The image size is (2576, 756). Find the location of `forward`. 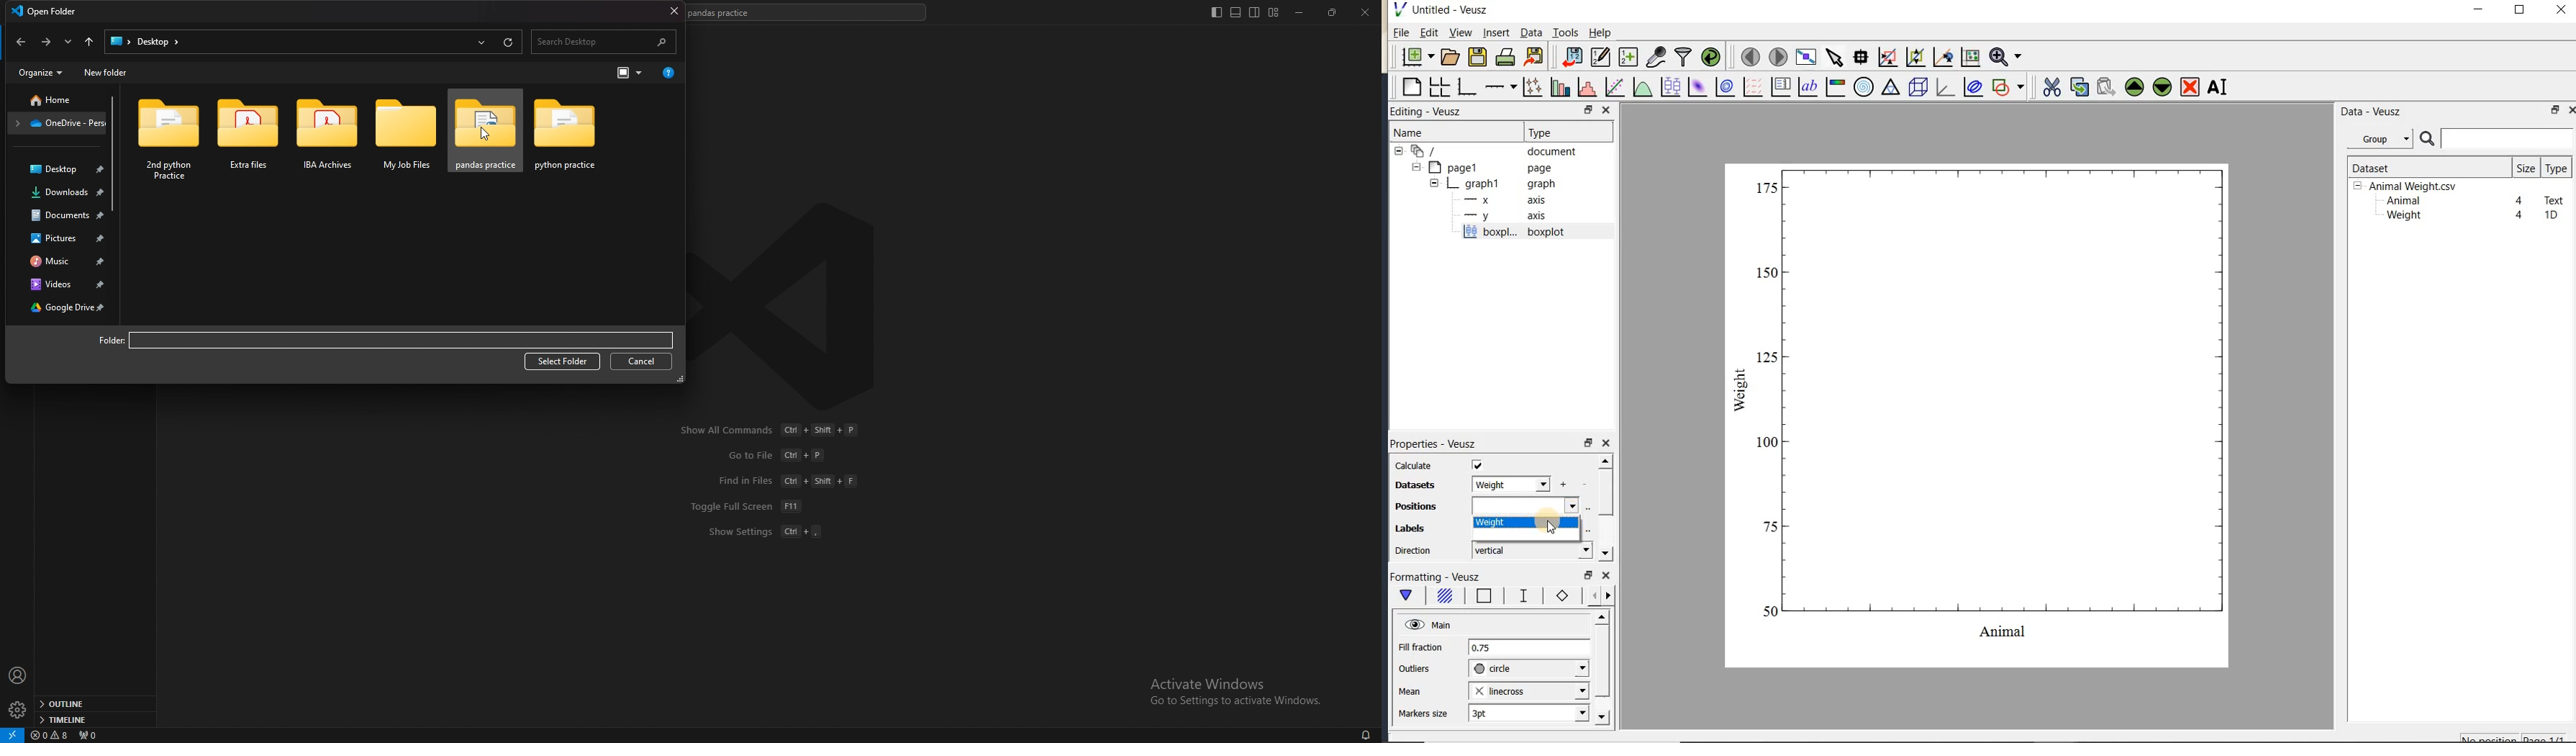

forward is located at coordinates (45, 42).